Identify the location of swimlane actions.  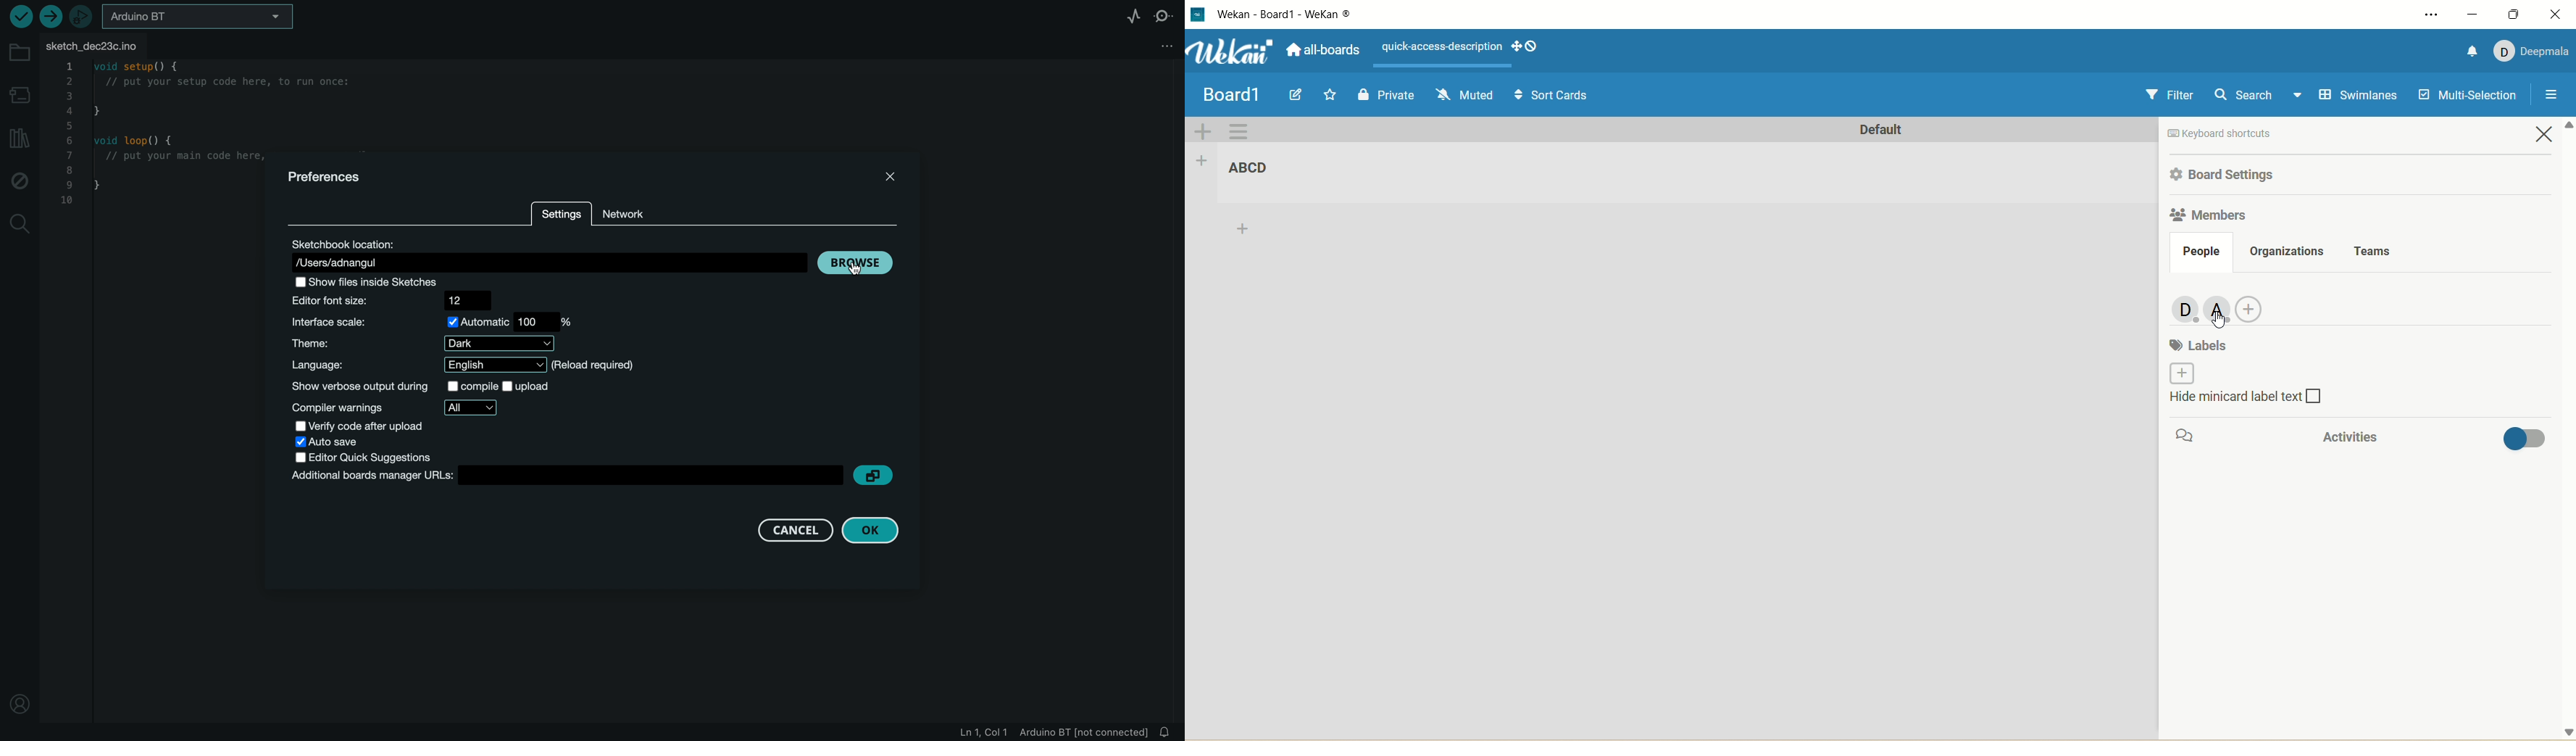
(1239, 133).